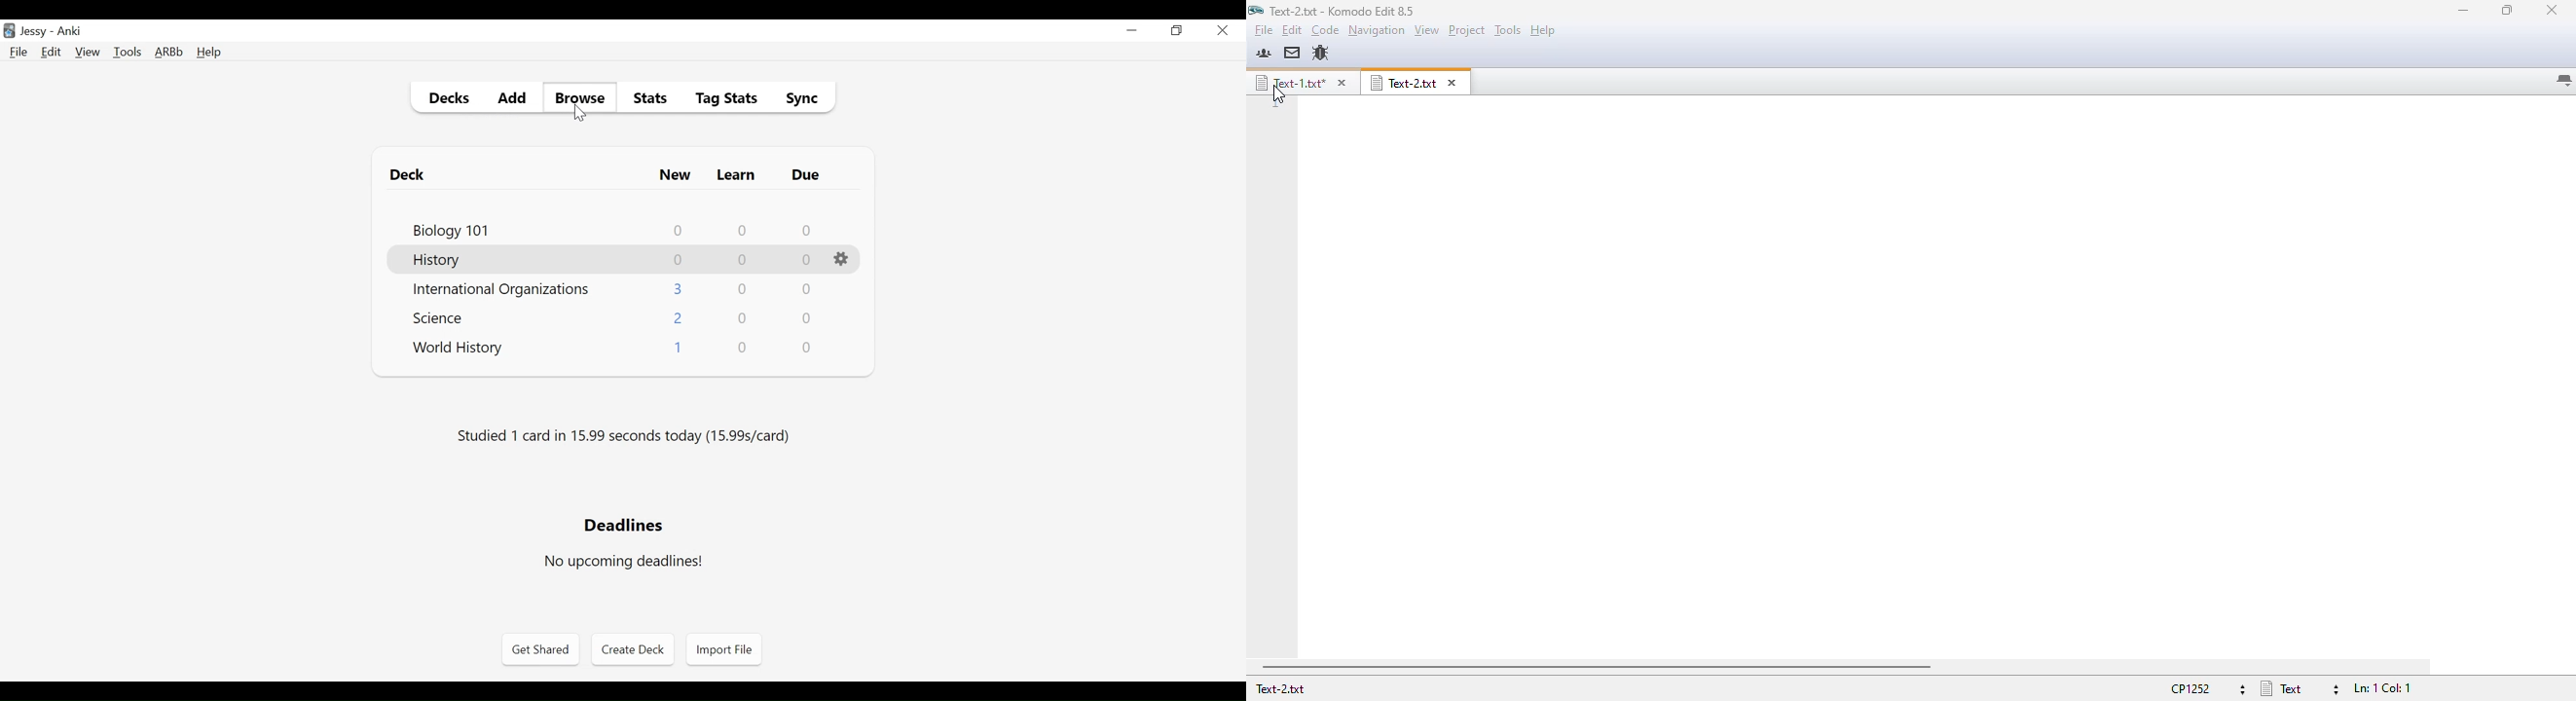 This screenshot has width=2576, height=728. I want to click on Stats, so click(652, 99).